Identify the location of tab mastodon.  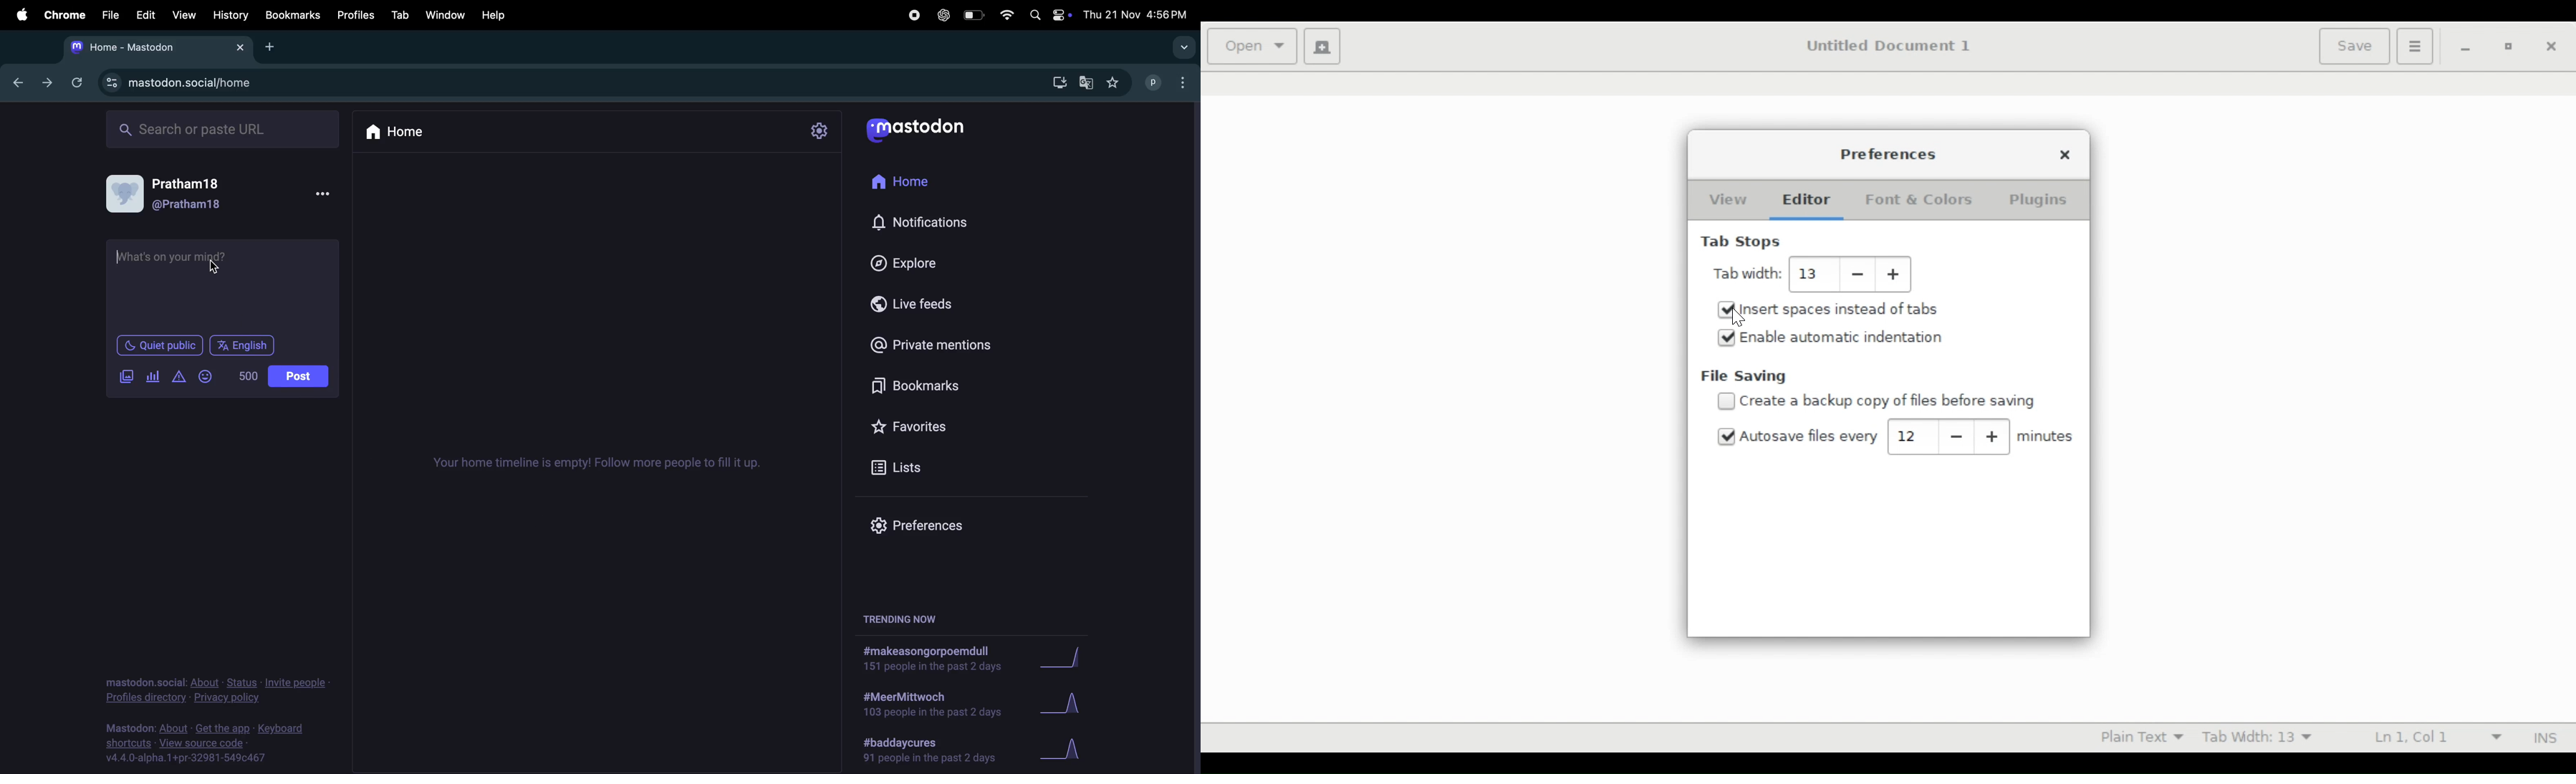
(157, 47).